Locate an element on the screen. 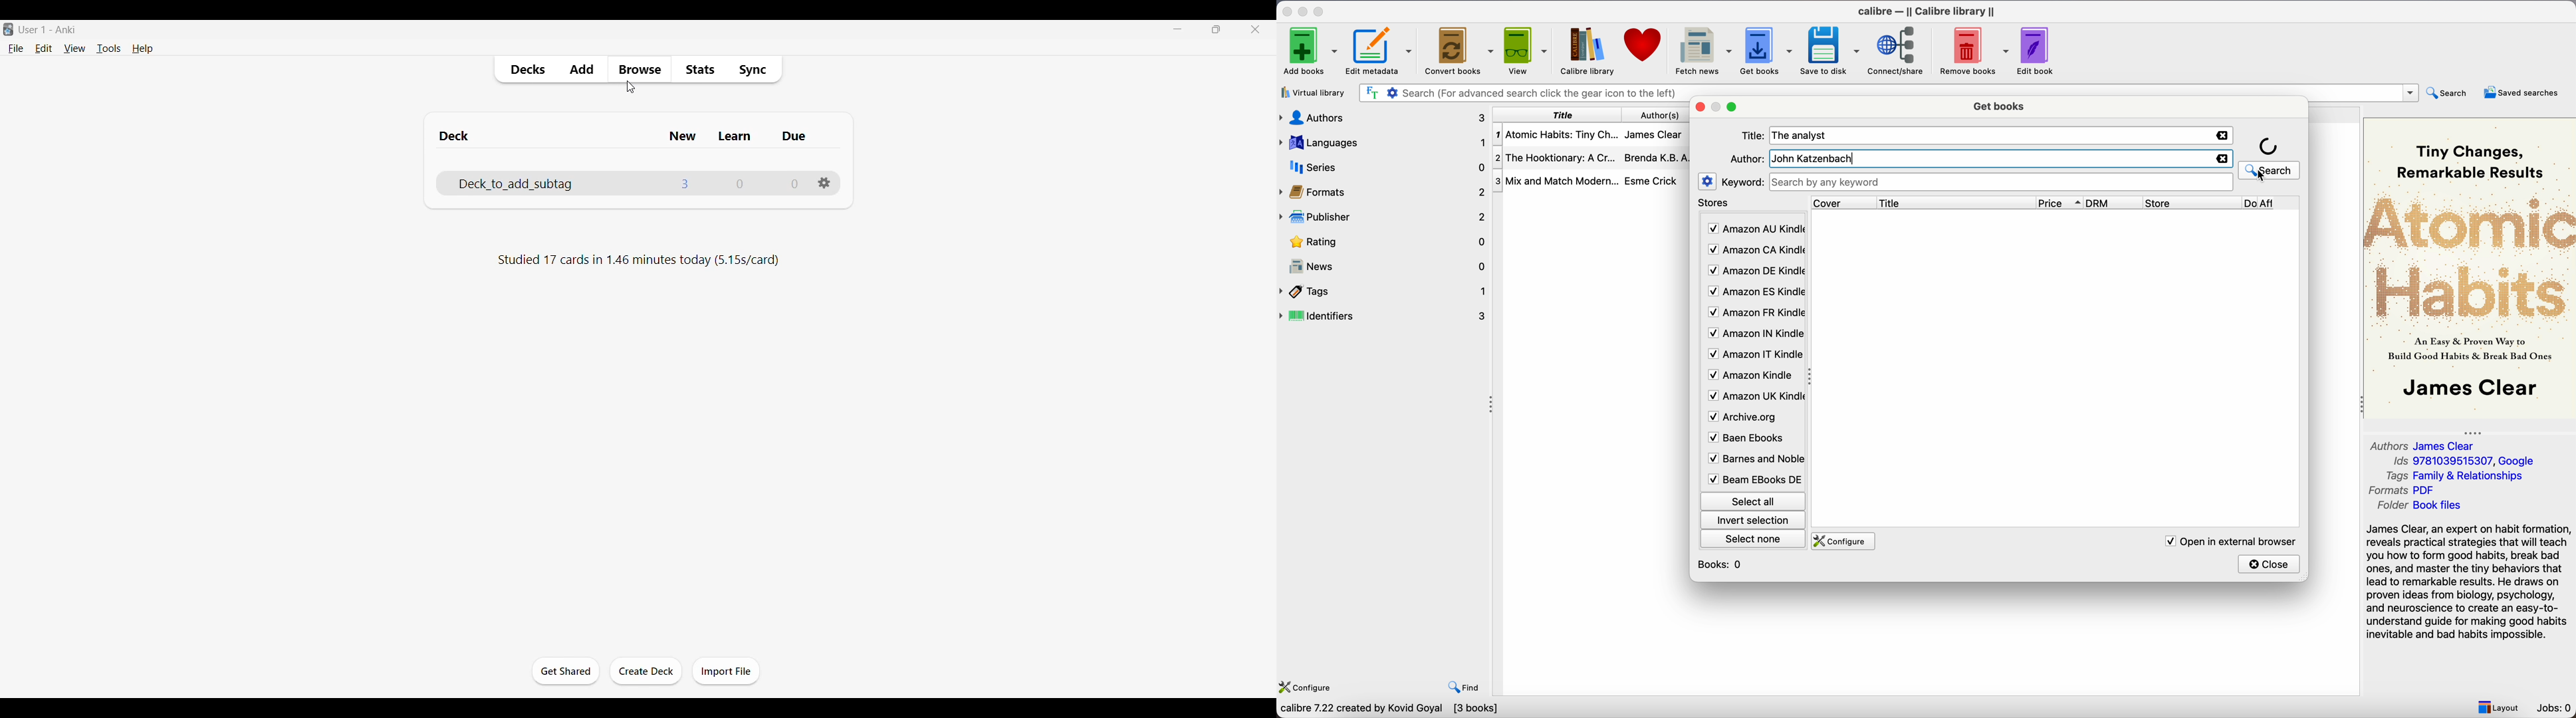 The height and width of the screenshot is (728, 2576). Column for newly added cards is located at coordinates (682, 137).